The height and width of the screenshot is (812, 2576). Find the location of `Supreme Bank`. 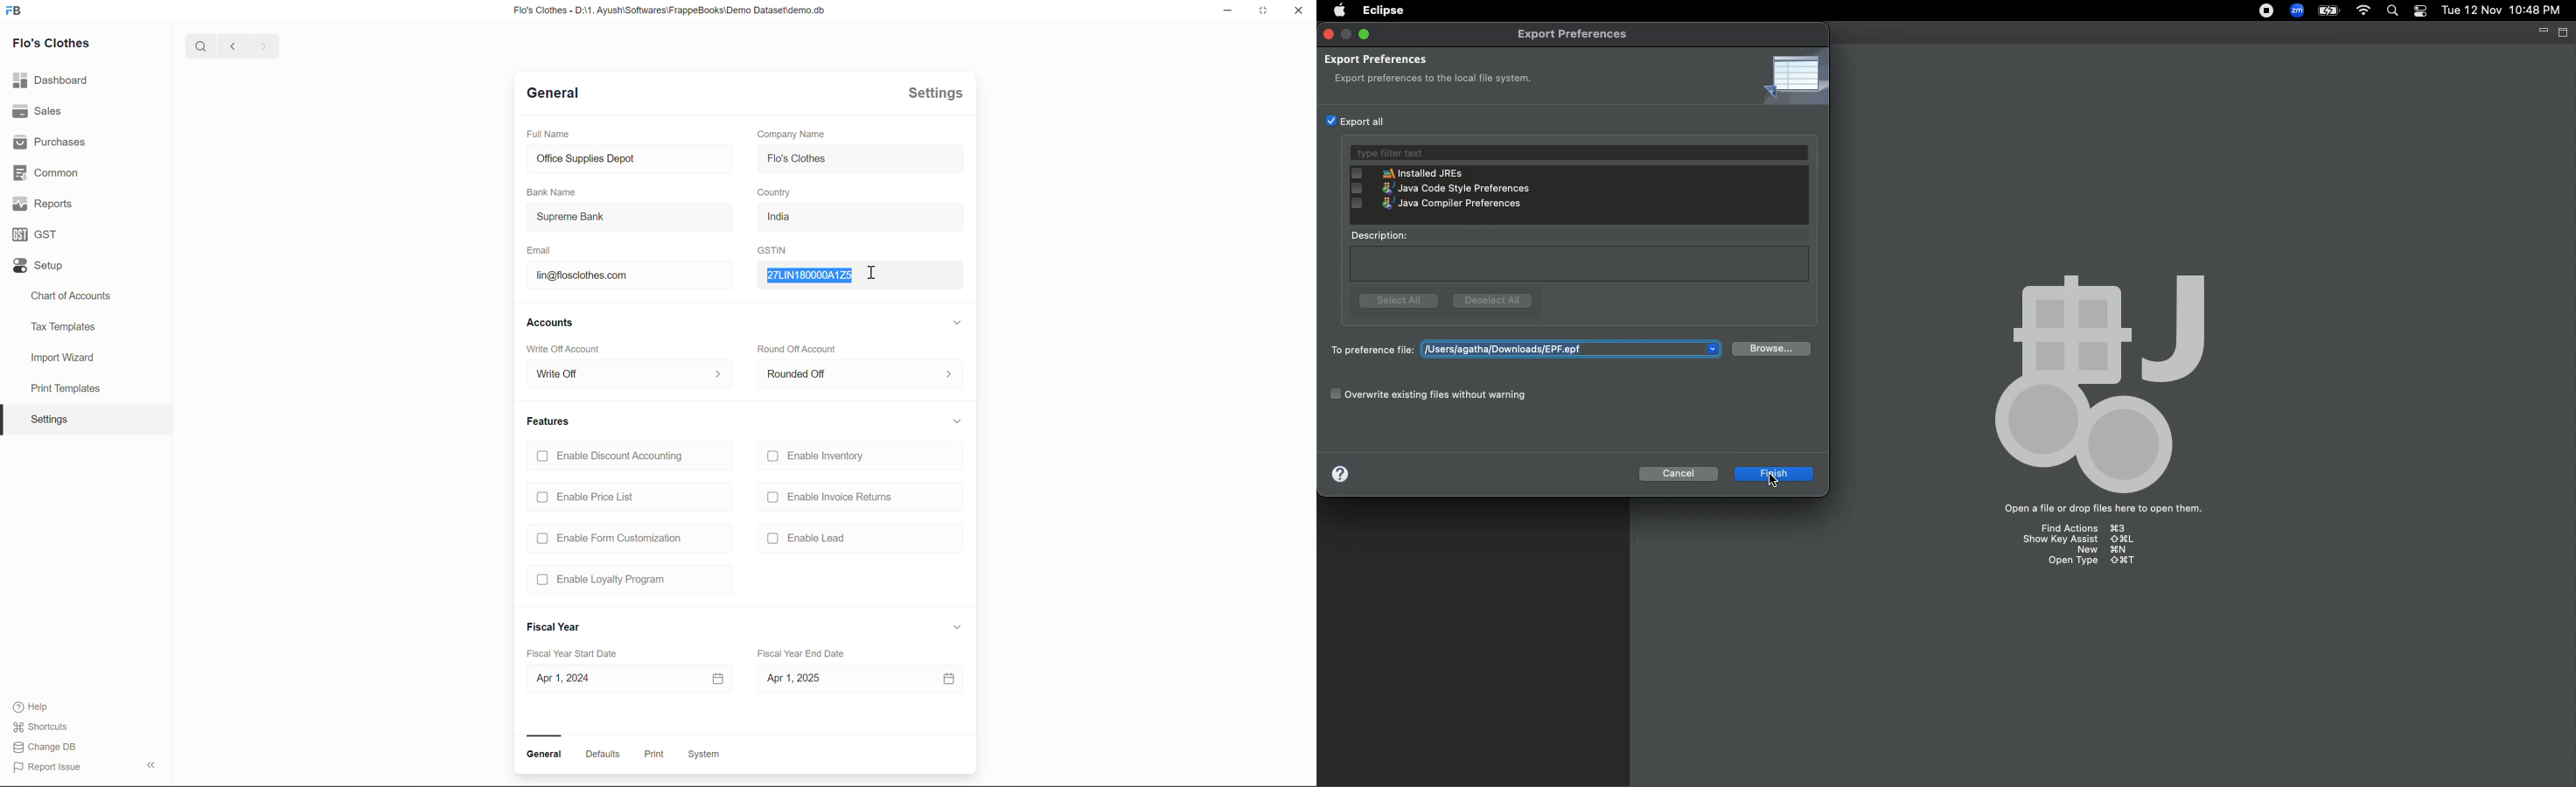

Supreme Bank is located at coordinates (630, 218).